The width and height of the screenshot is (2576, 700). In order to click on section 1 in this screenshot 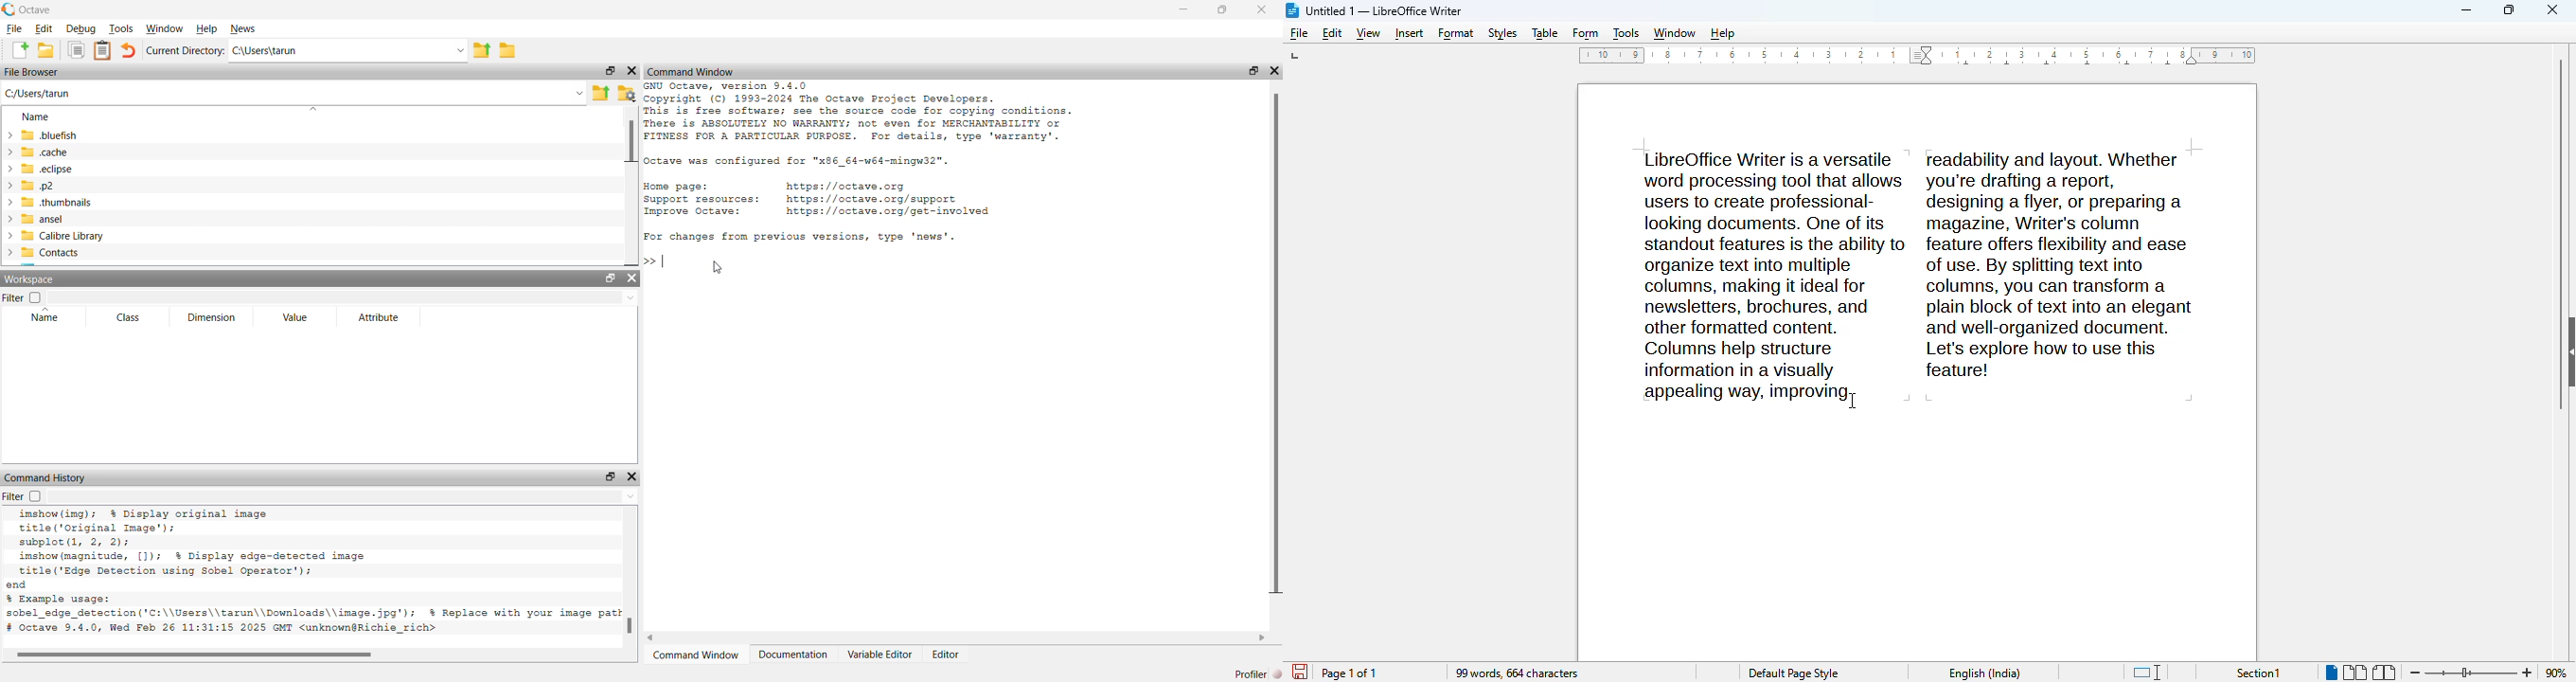, I will do `click(2259, 673)`.